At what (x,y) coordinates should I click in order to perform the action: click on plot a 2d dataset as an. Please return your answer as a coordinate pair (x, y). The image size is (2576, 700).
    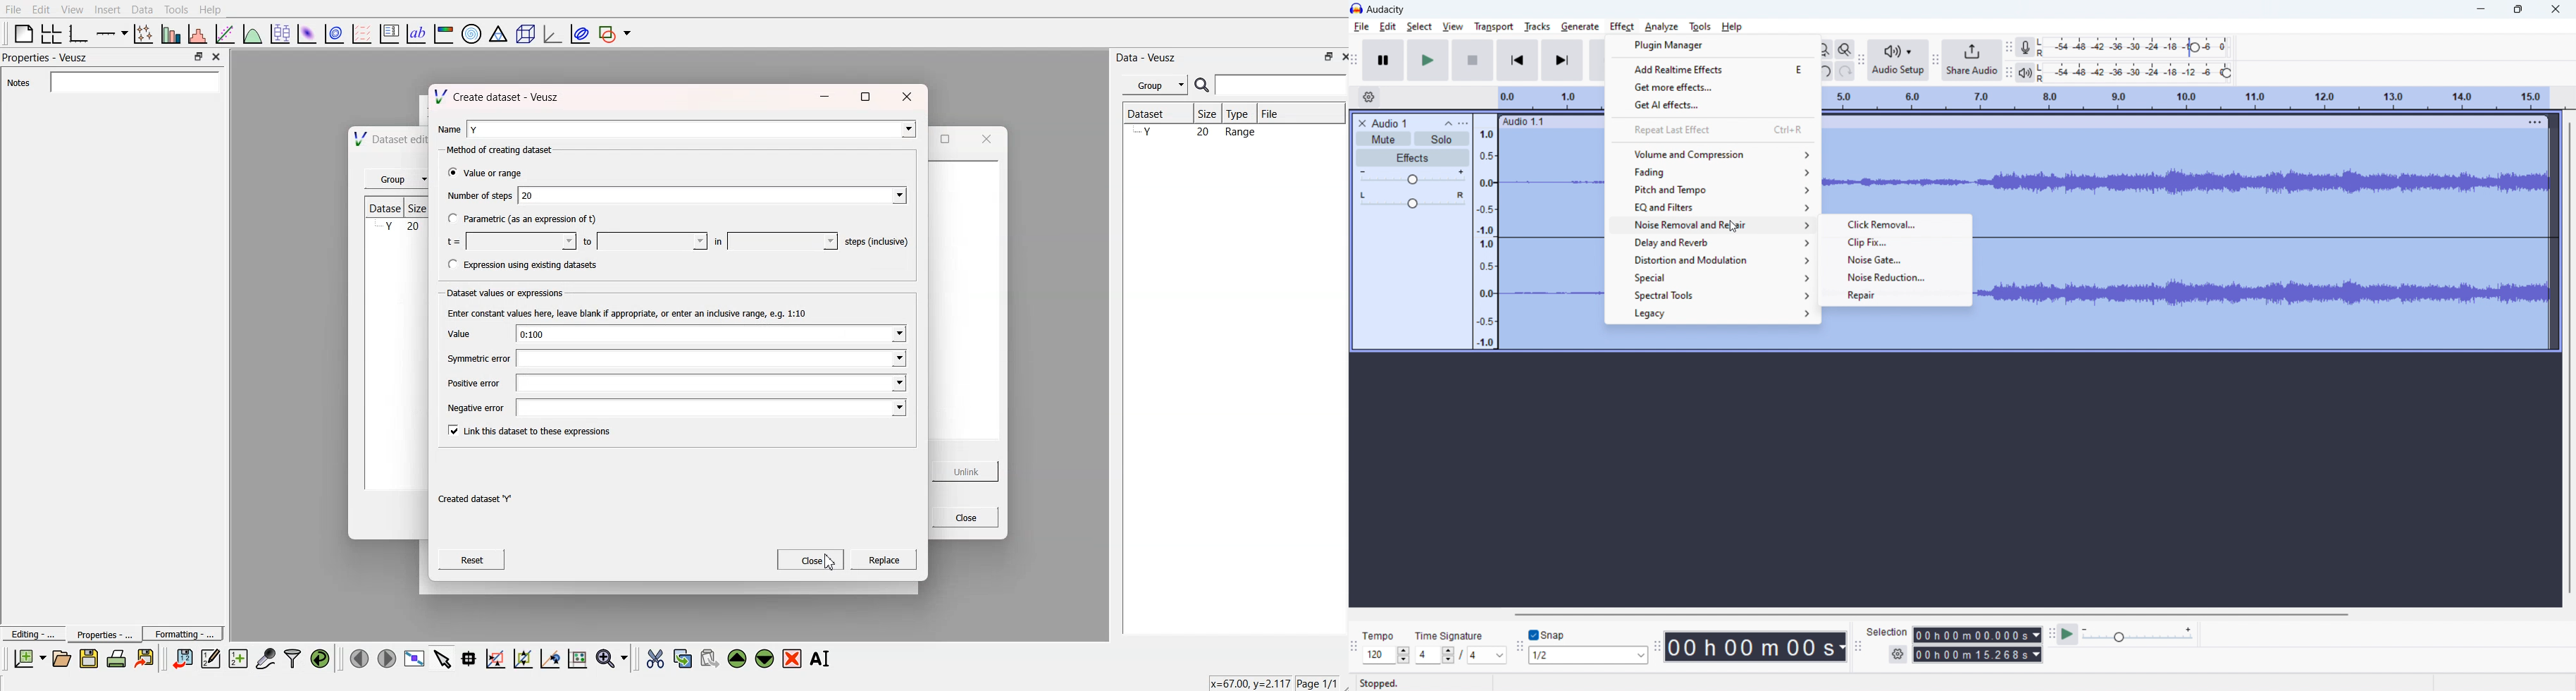
    Looking at the image, I should click on (306, 32).